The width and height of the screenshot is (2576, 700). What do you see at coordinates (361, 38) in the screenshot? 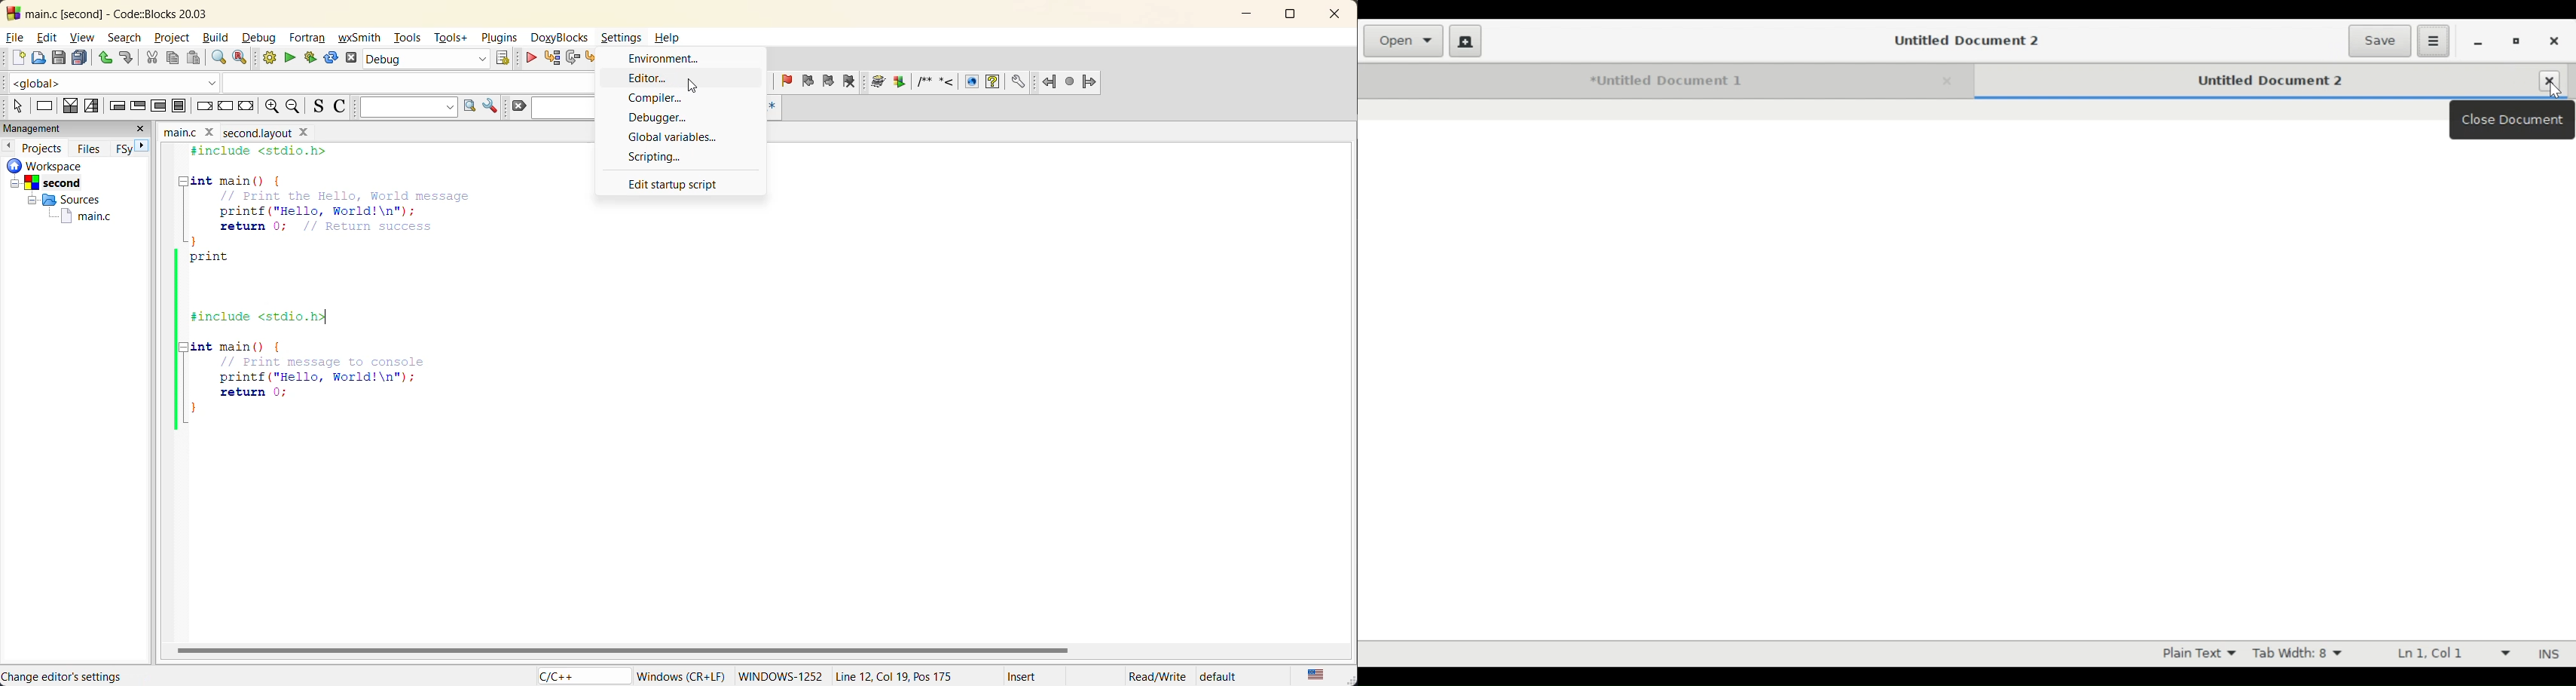
I see `wxsmith` at bounding box center [361, 38].